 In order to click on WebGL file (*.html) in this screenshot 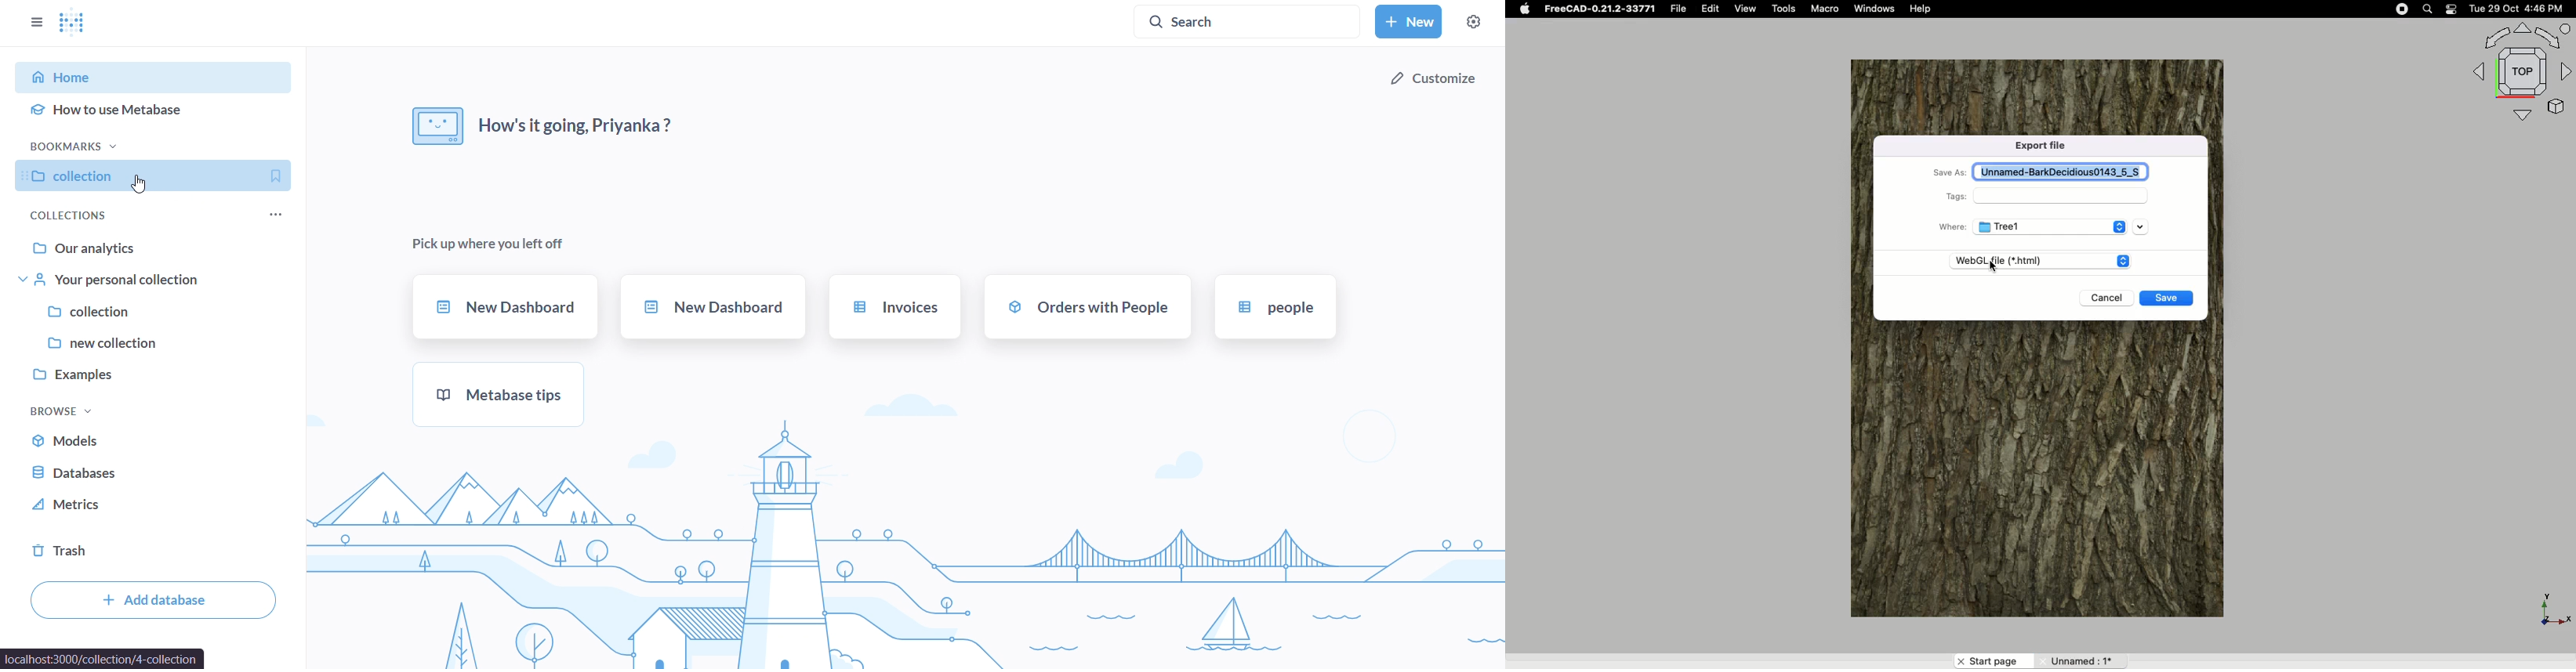, I will do `click(2040, 260)`.